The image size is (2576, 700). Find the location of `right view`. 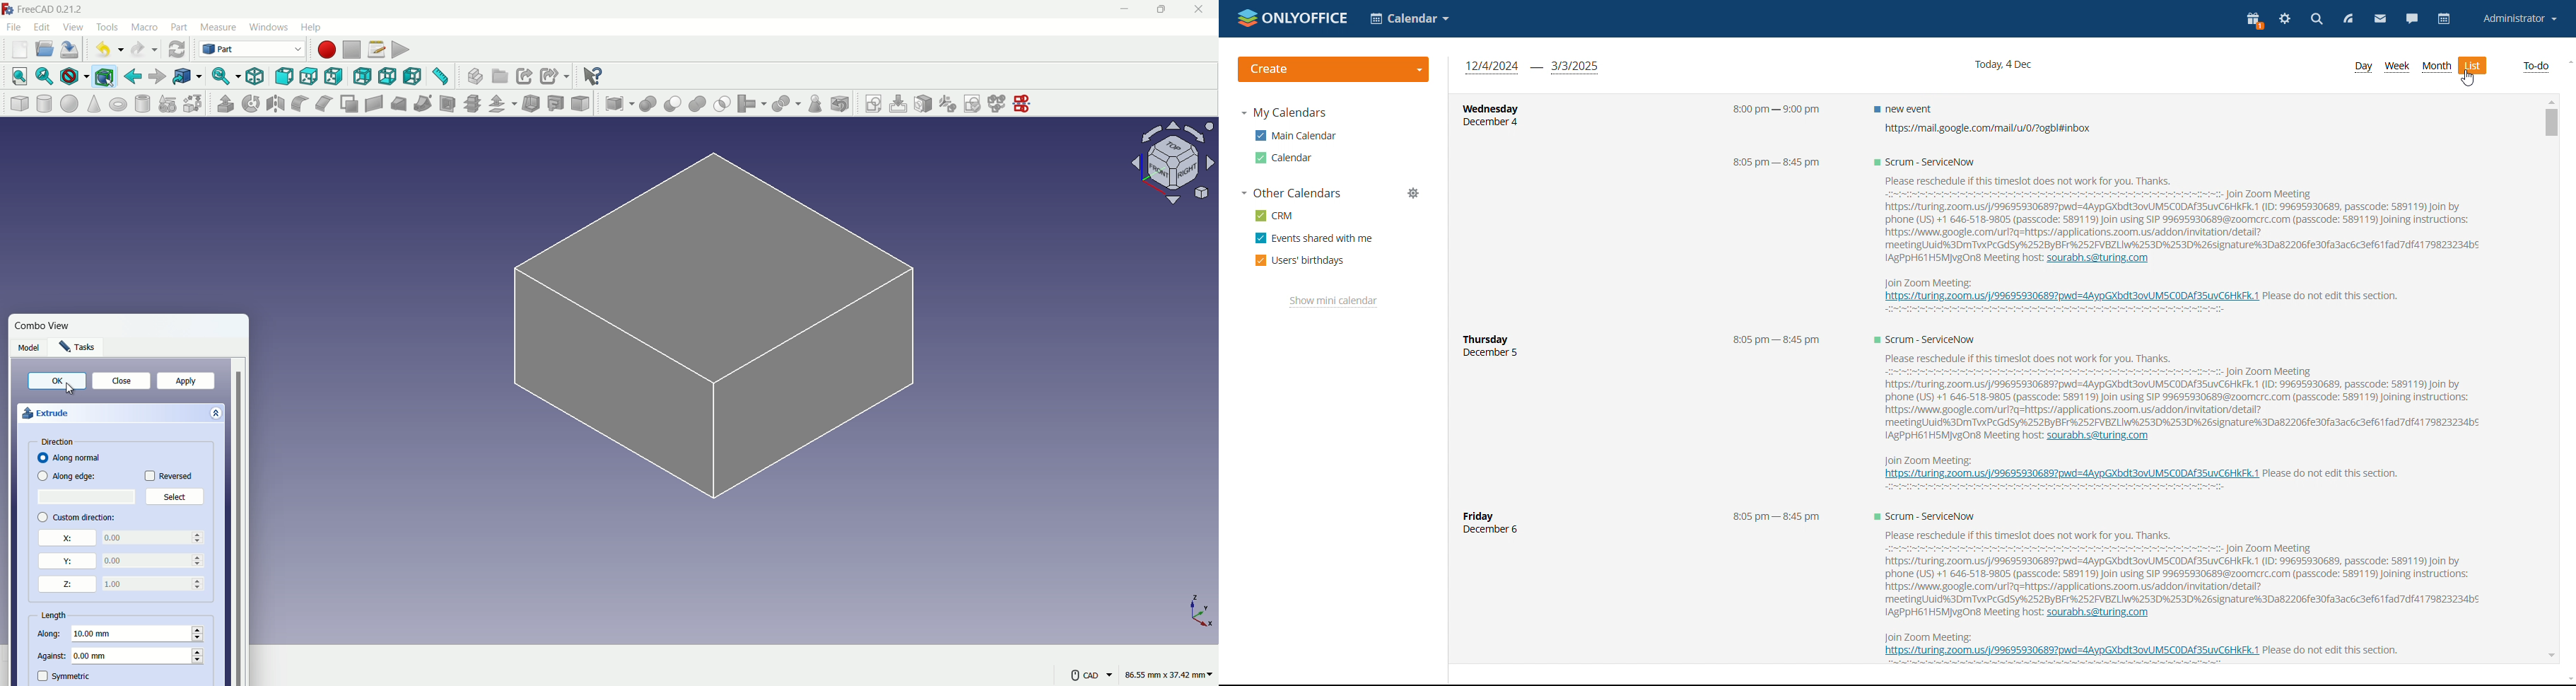

right view is located at coordinates (333, 77).